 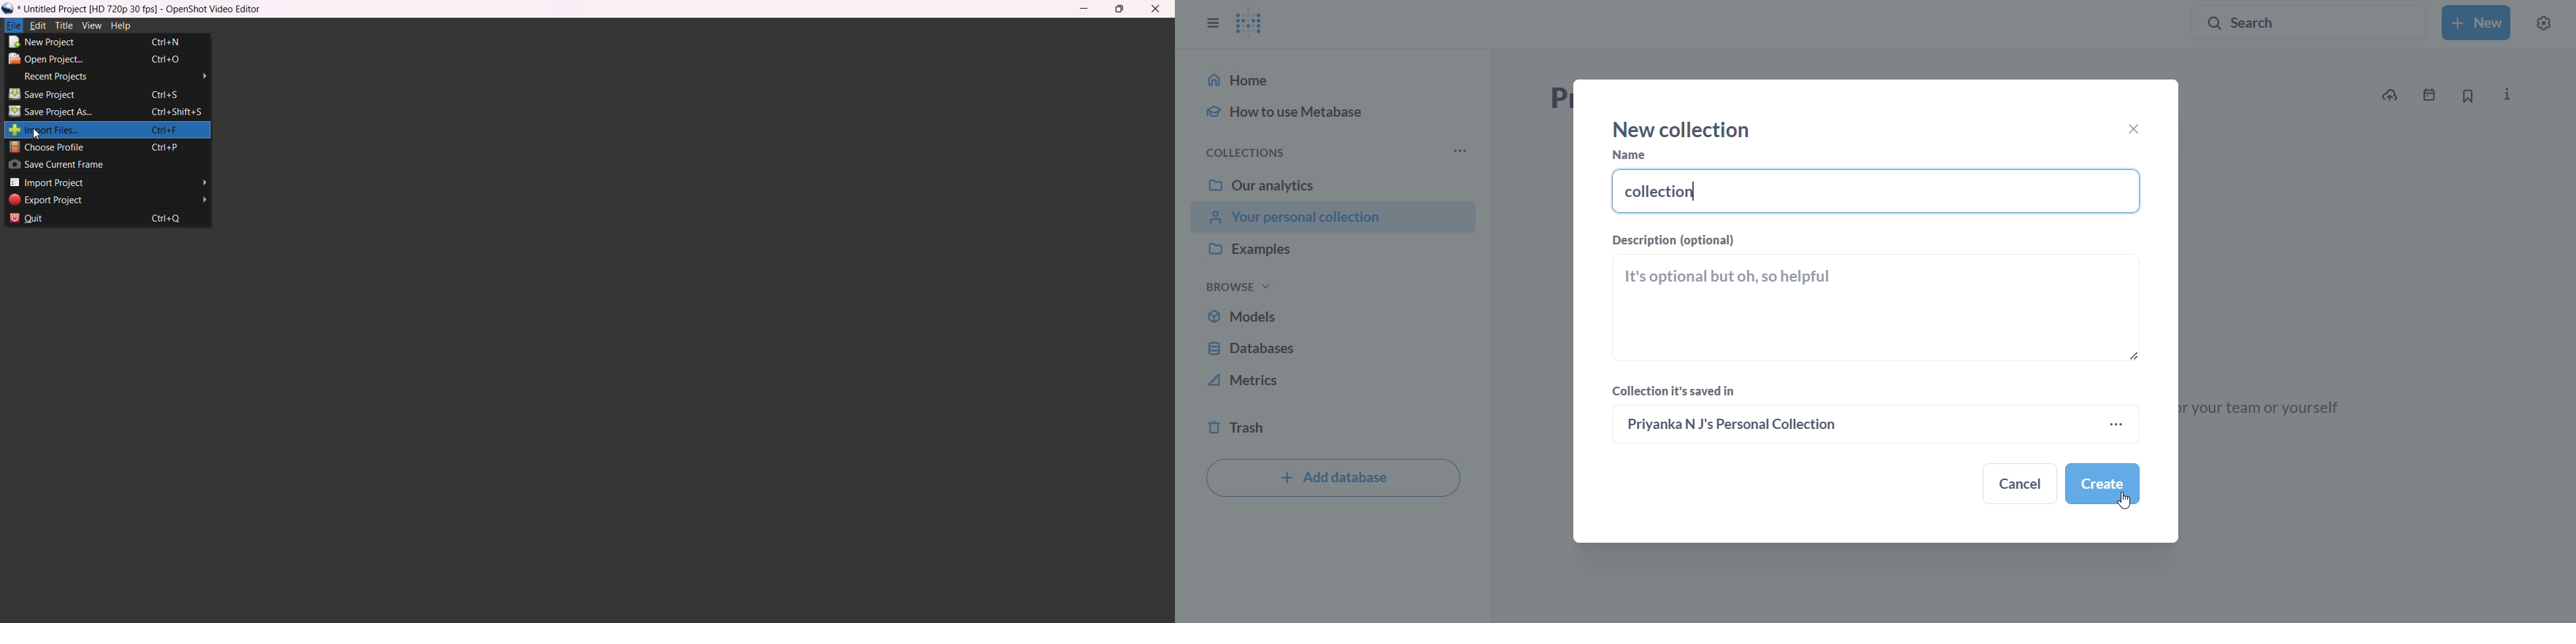 What do you see at coordinates (107, 112) in the screenshot?
I see `save project as` at bounding box center [107, 112].